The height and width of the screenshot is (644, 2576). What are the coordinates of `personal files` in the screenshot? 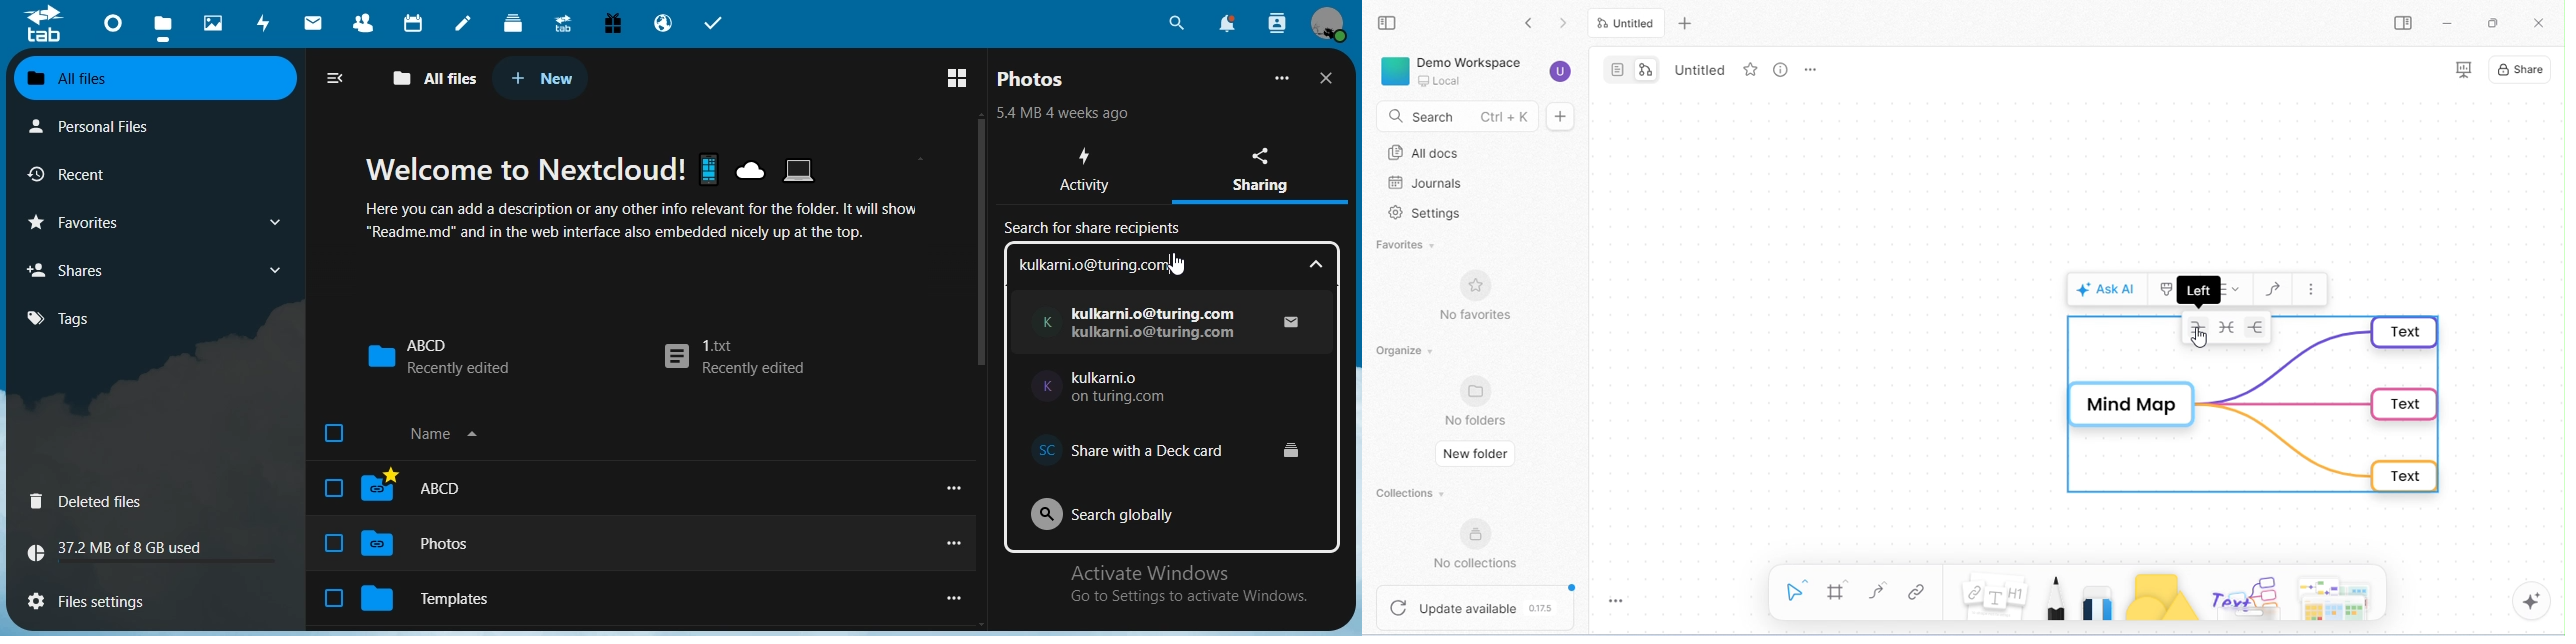 It's located at (106, 125).